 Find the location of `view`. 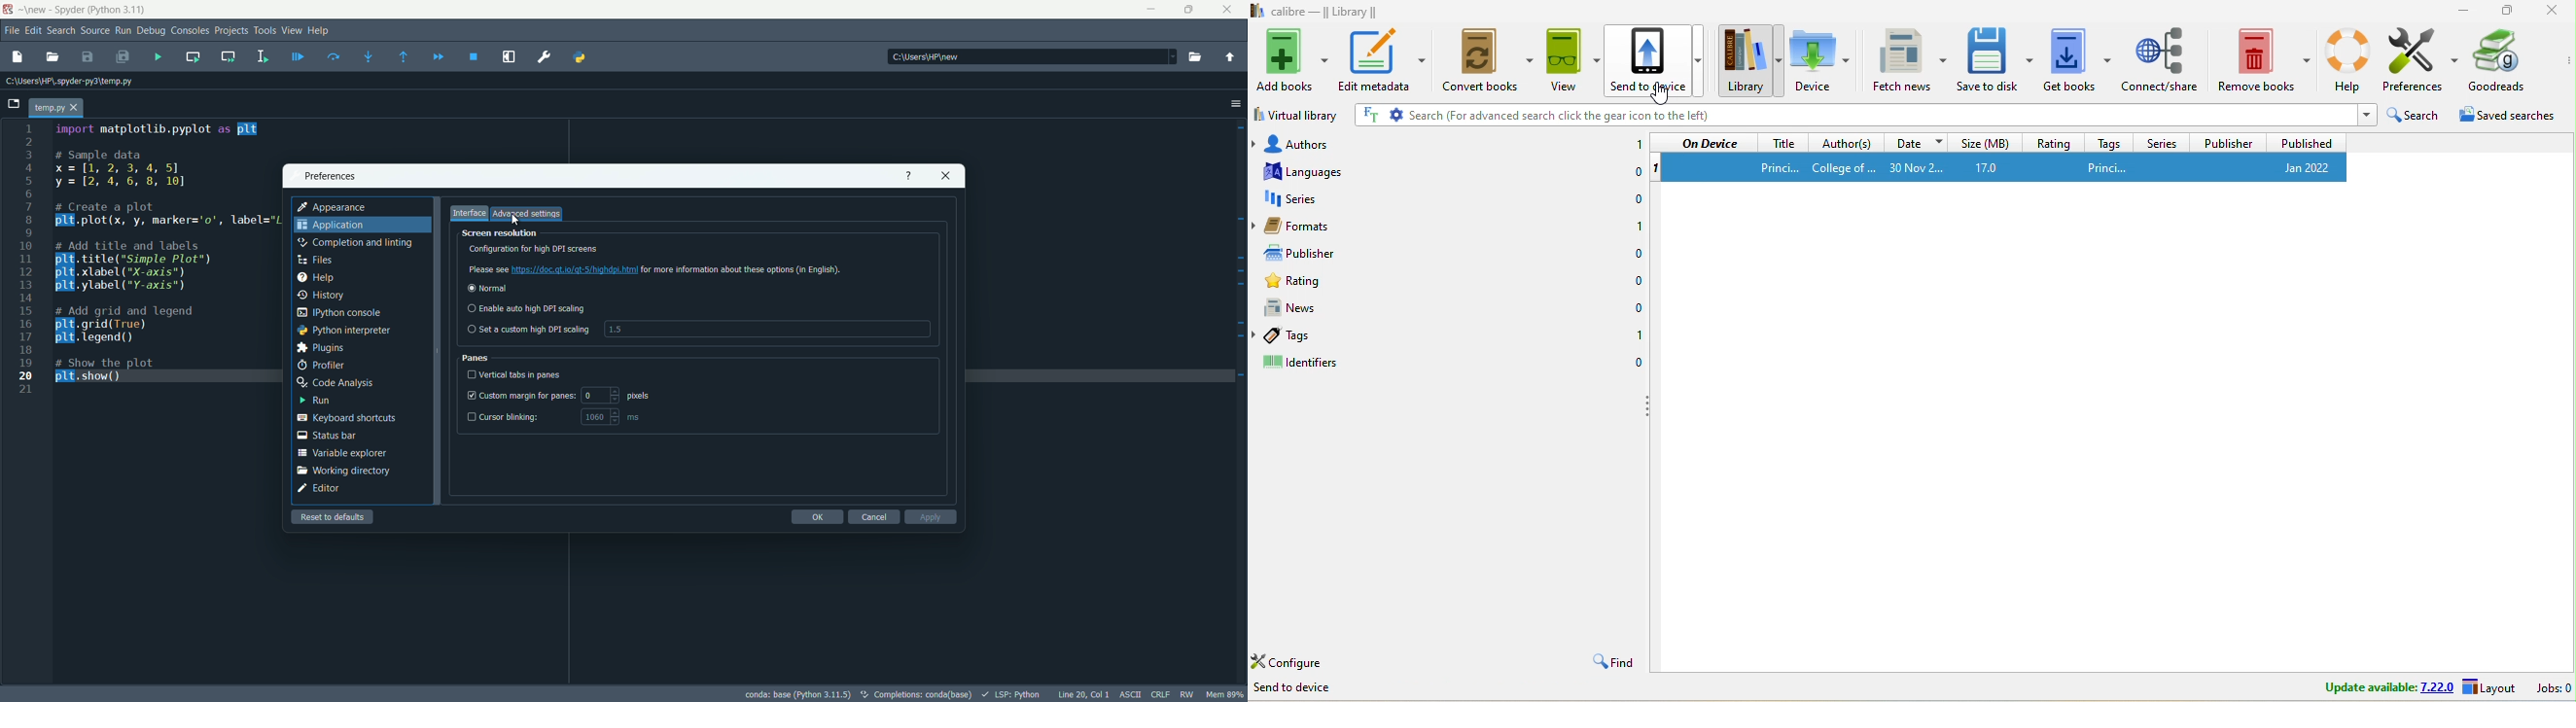

view is located at coordinates (1570, 63).